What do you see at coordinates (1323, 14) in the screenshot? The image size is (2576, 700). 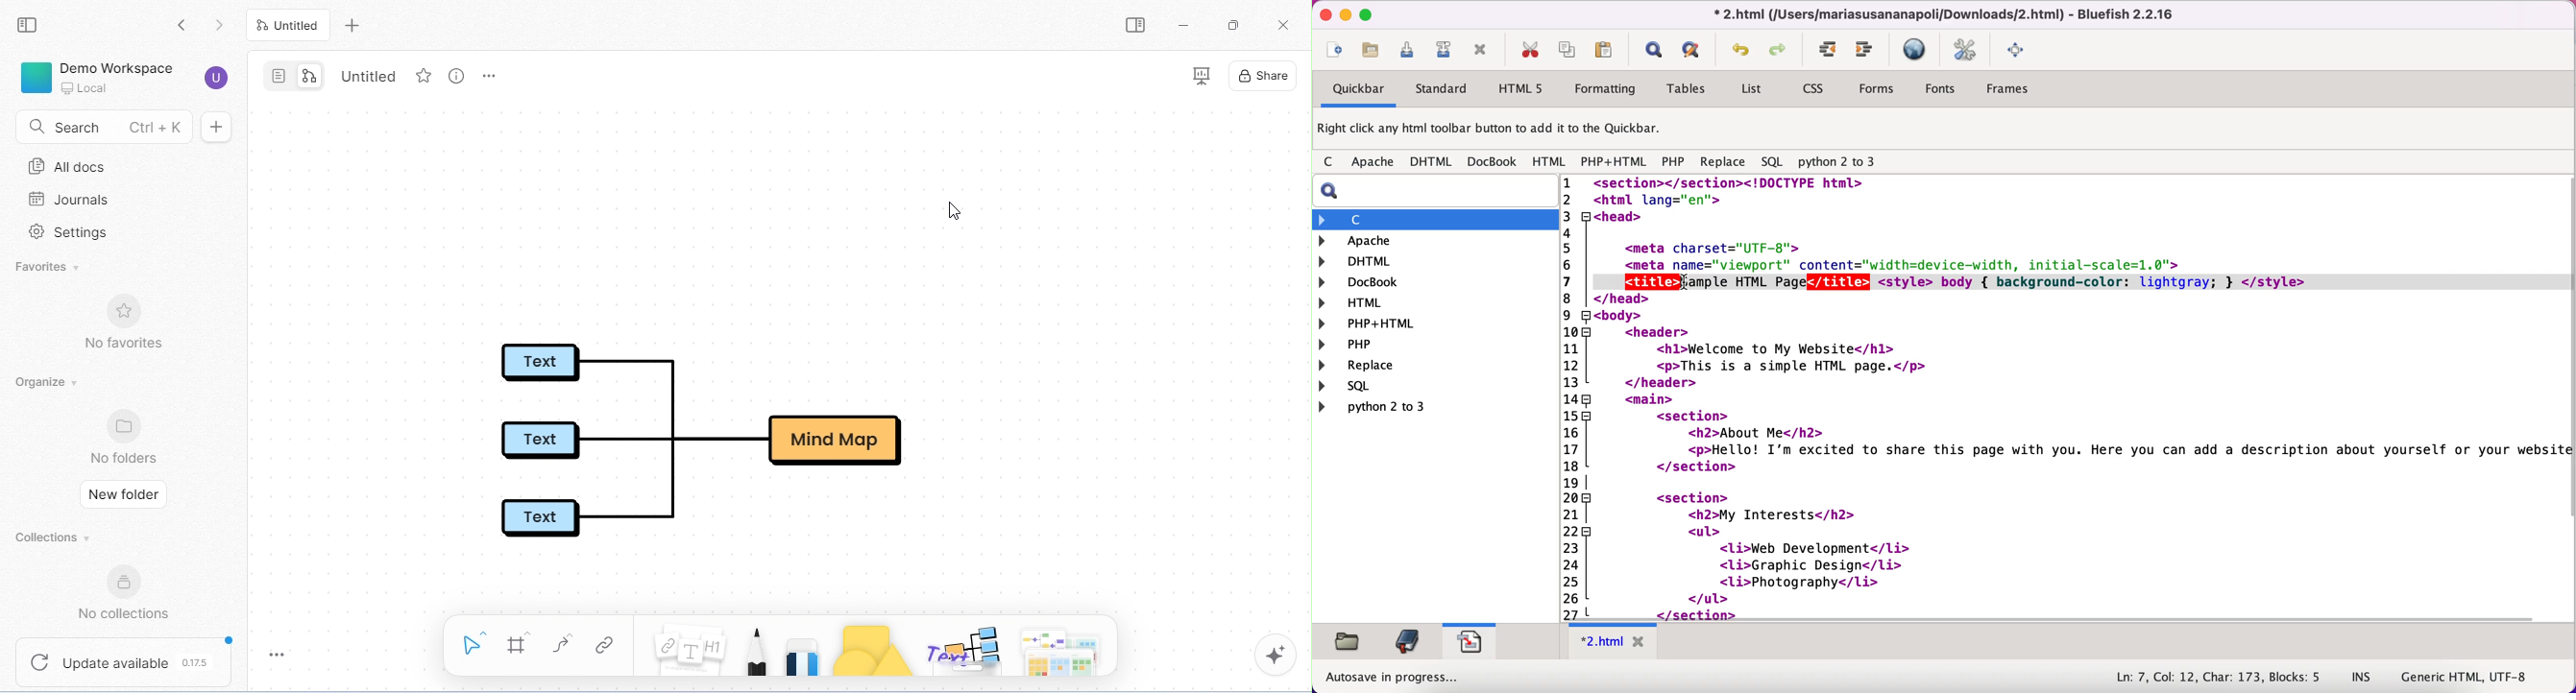 I see `close` at bounding box center [1323, 14].